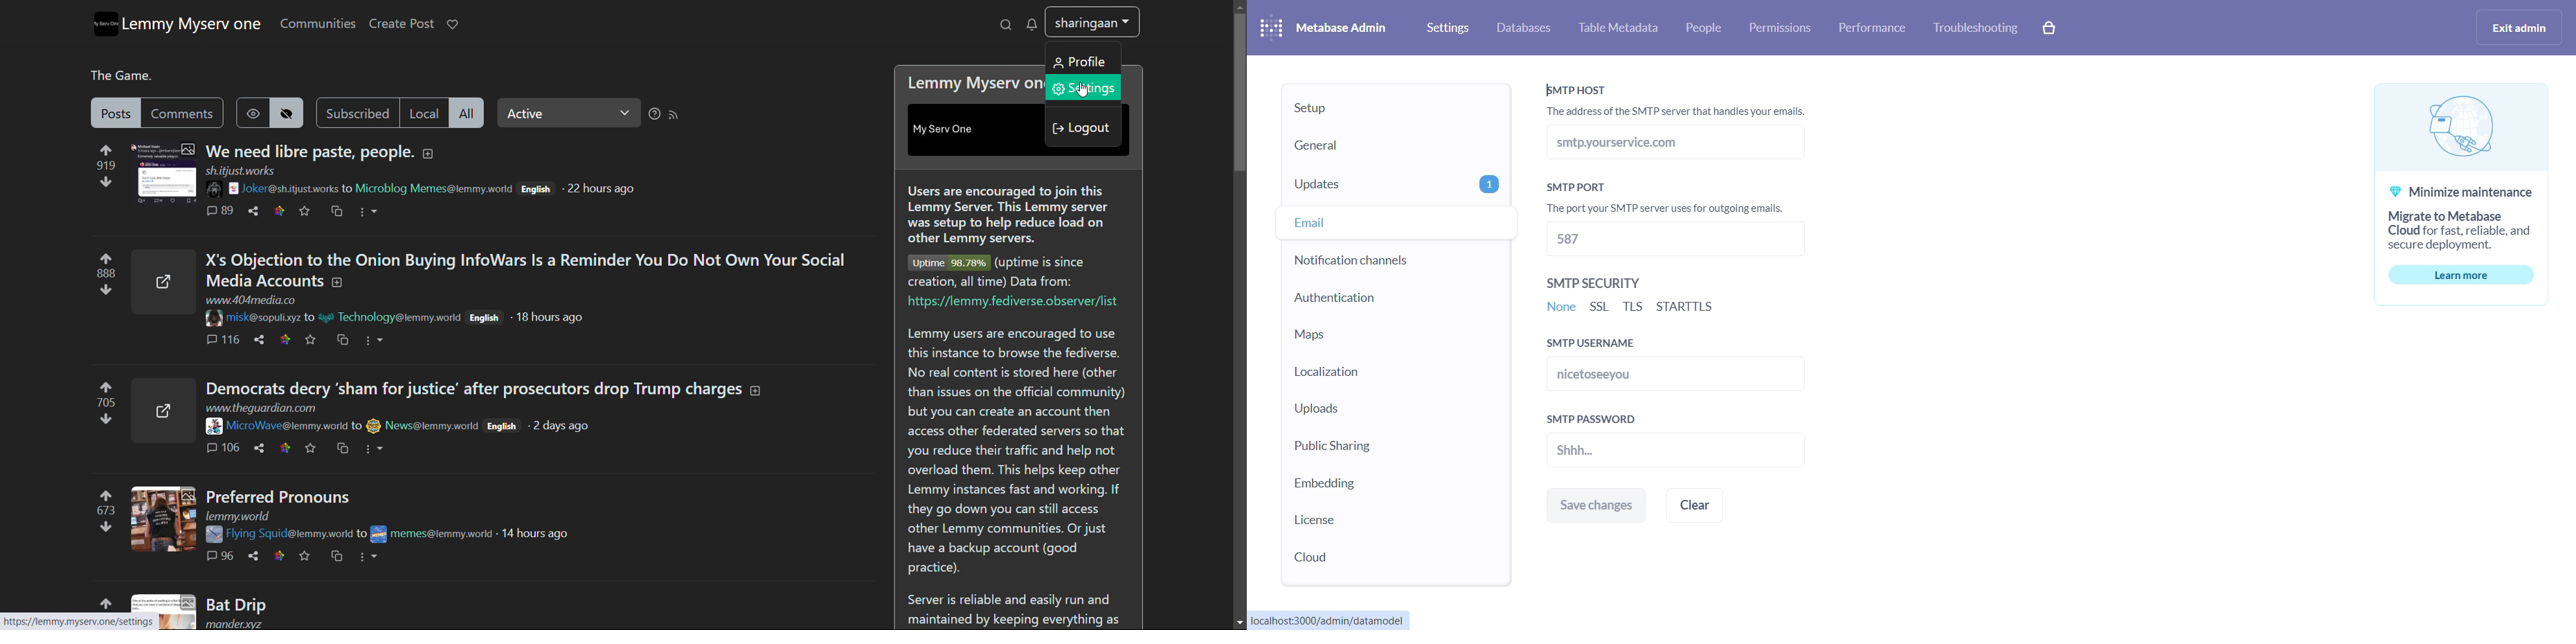  What do you see at coordinates (104, 494) in the screenshot?
I see `upvotes` at bounding box center [104, 494].